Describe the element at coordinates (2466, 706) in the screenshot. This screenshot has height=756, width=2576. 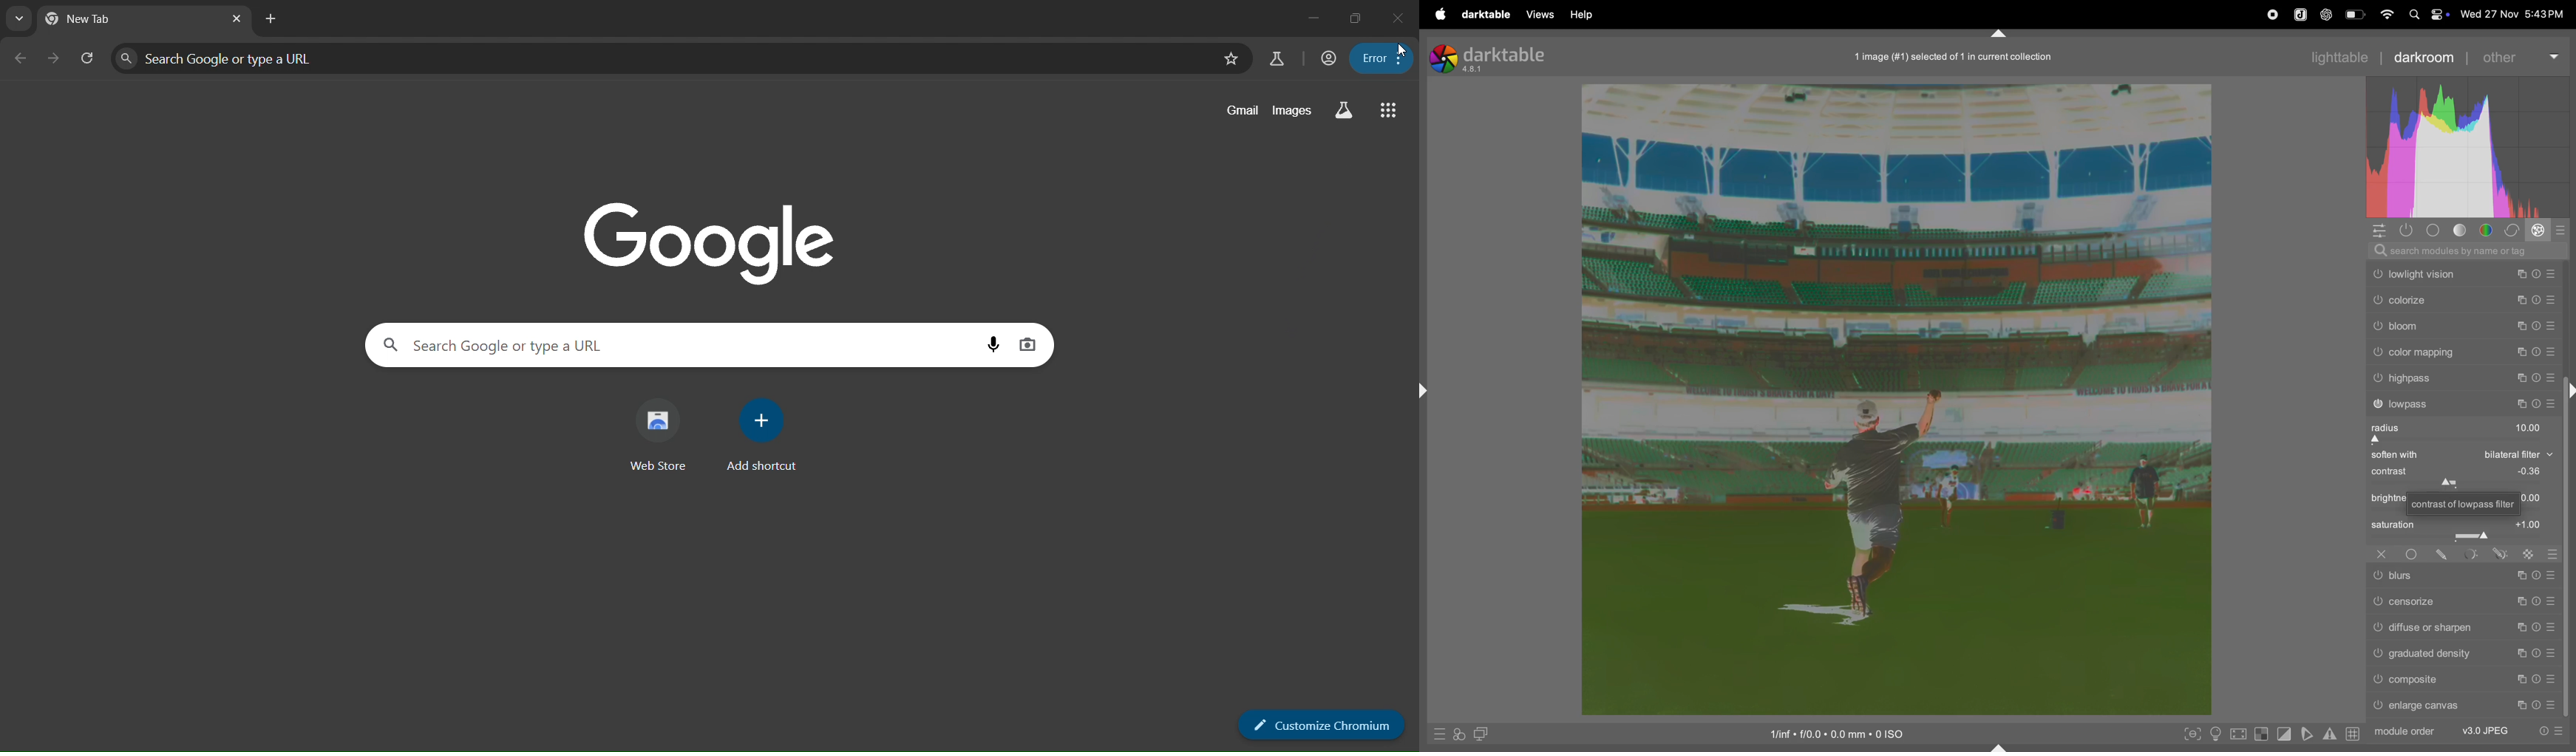
I see `enlarge canvas` at that location.